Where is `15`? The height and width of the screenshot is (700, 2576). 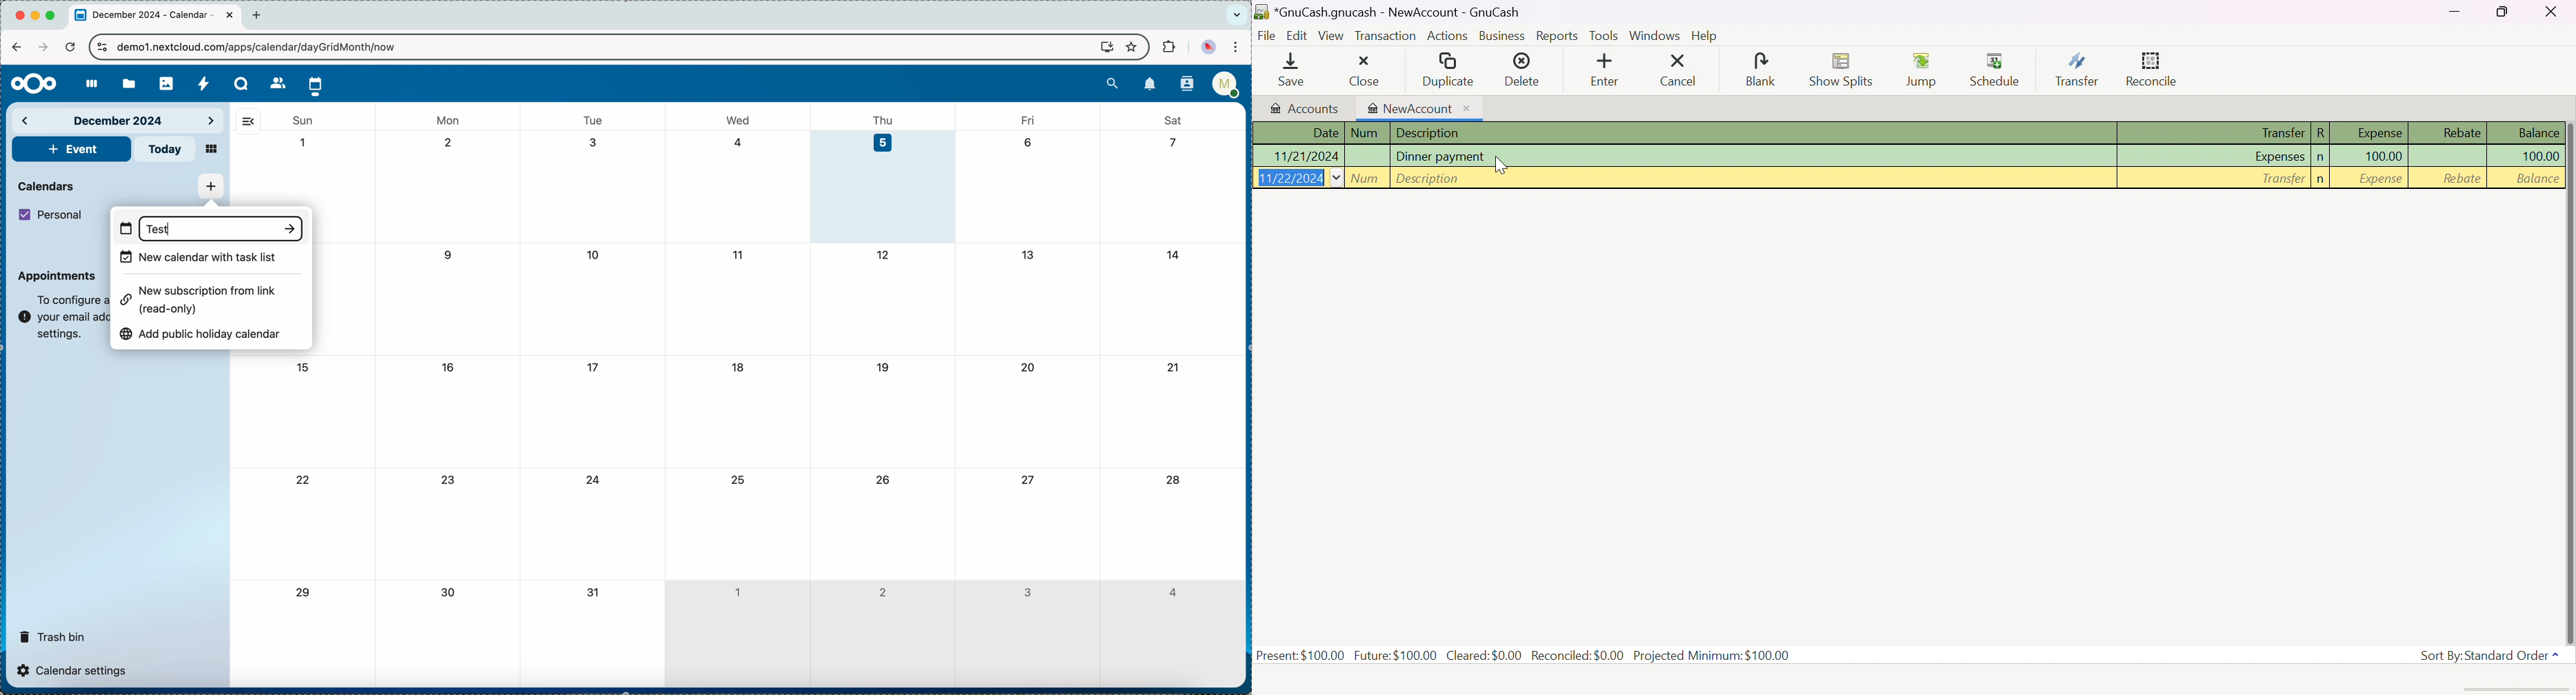 15 is located at coordinates (302, 367).